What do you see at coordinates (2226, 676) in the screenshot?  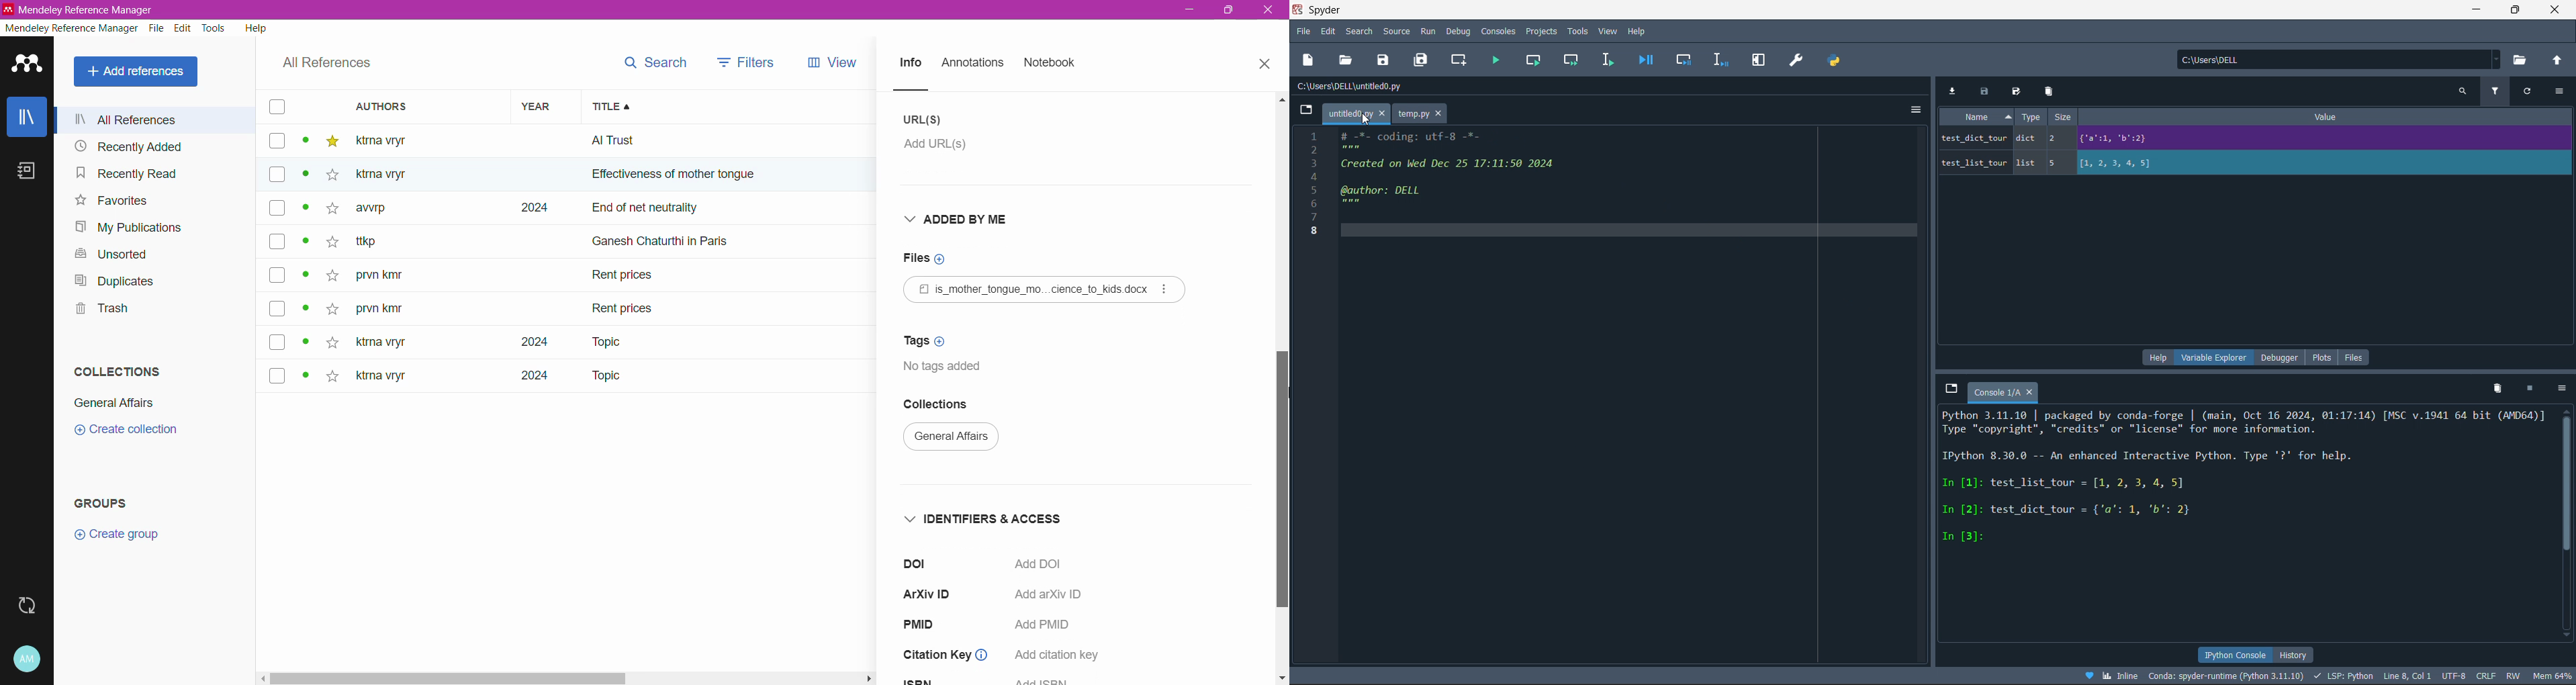 I see `Conda: spyder-runtime(Python 3.11.10))` at bounding box center [2226, 676].